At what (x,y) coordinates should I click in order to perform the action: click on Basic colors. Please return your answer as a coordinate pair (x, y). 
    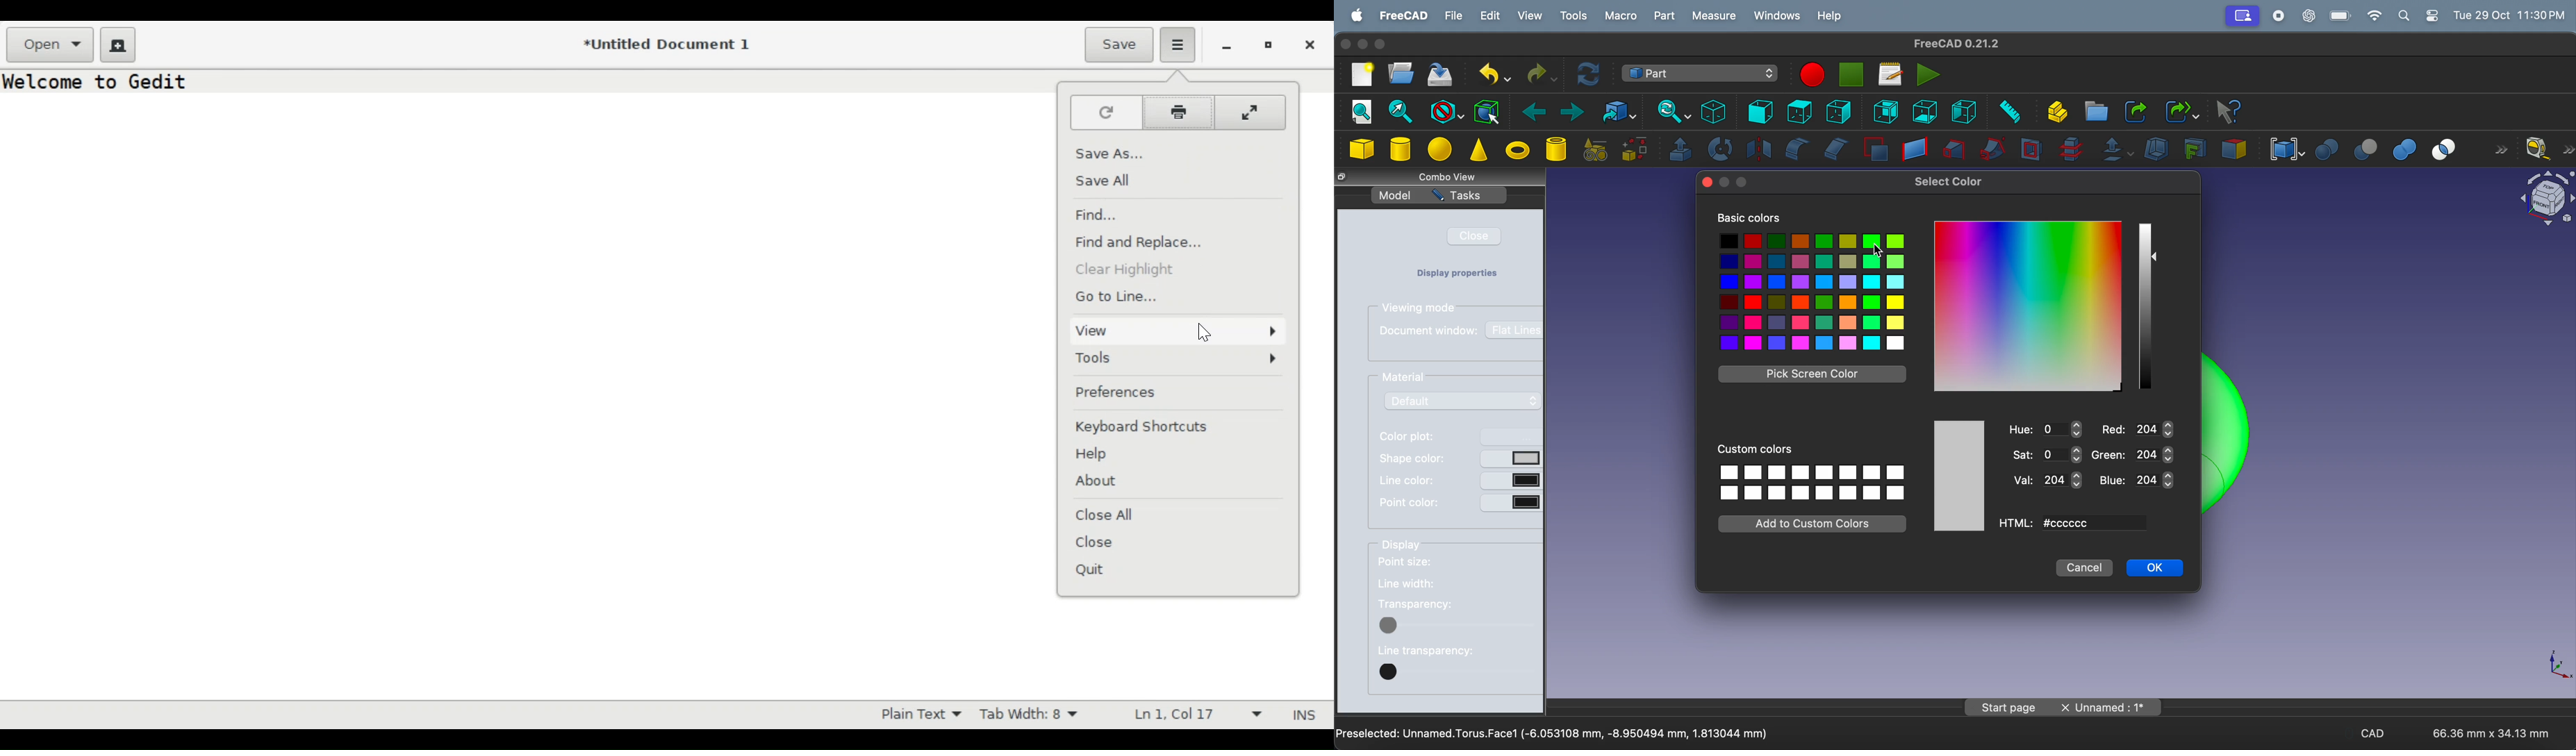
    Looking at the image, I should click on (1750, 217).